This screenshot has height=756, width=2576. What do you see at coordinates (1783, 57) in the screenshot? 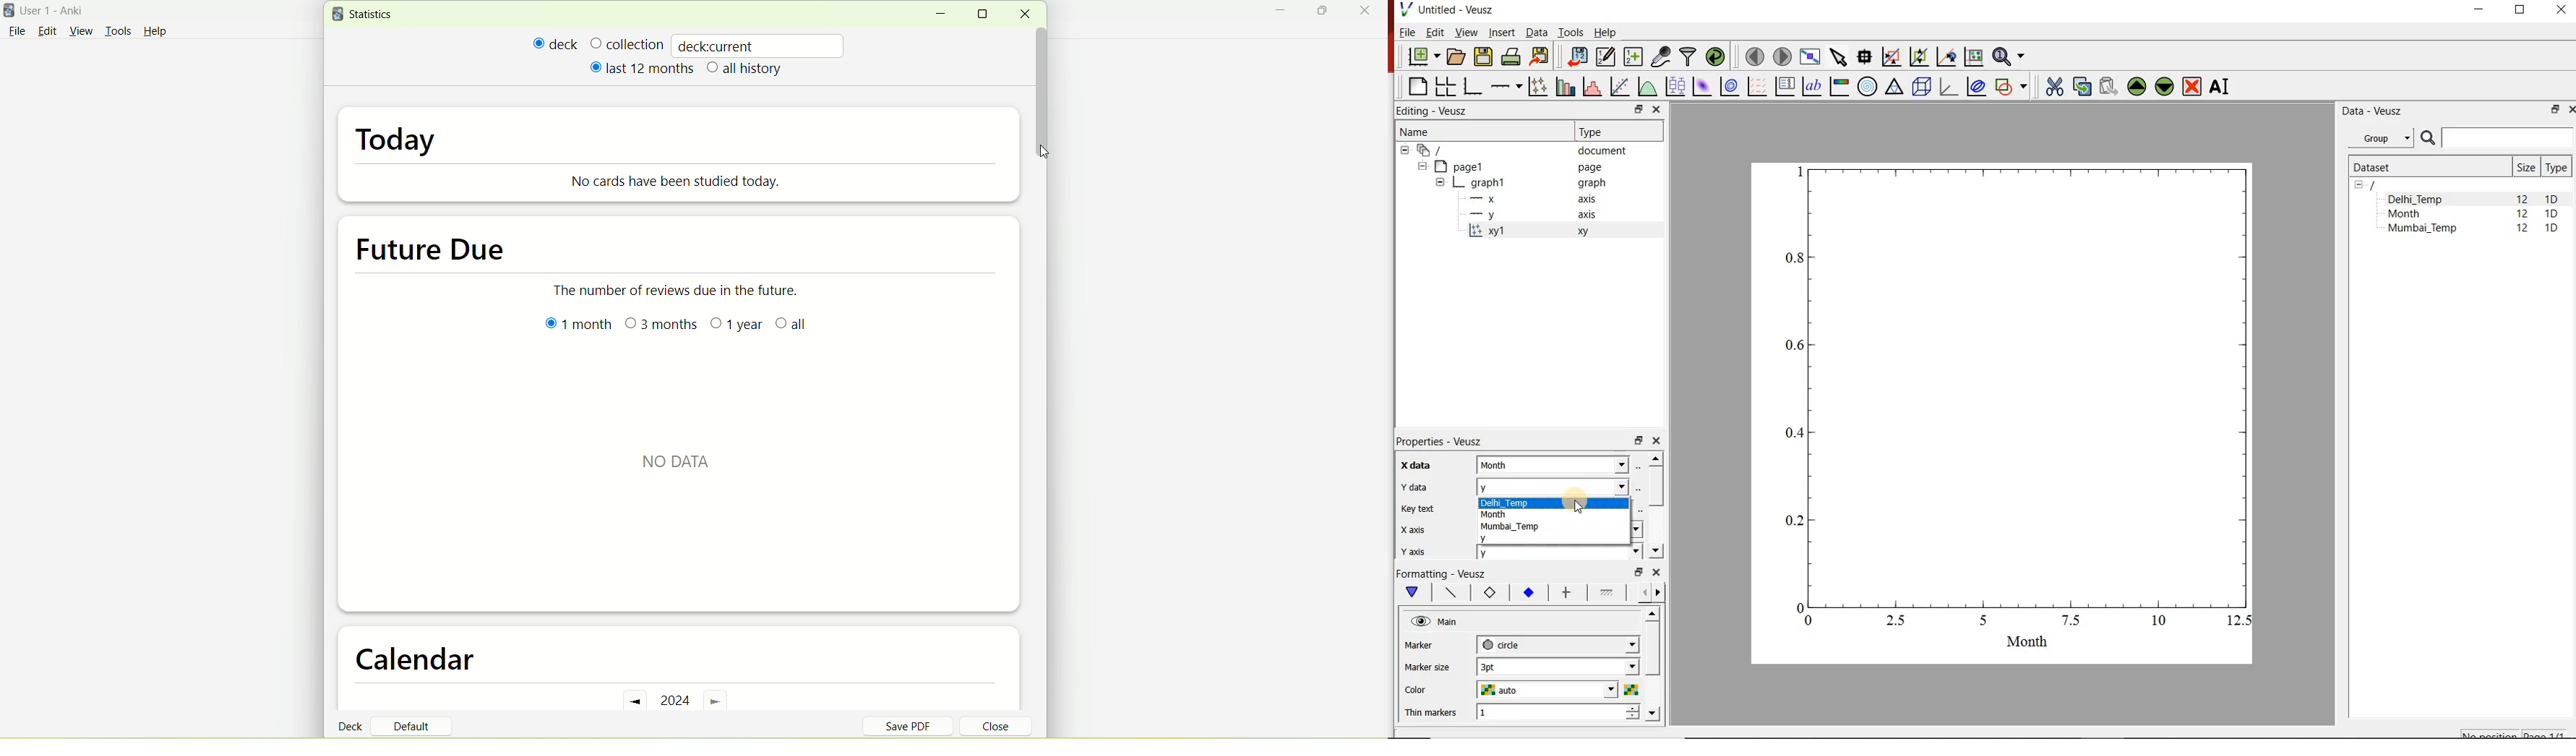
I see `move to the next page` at bounding box center [1783, 57].